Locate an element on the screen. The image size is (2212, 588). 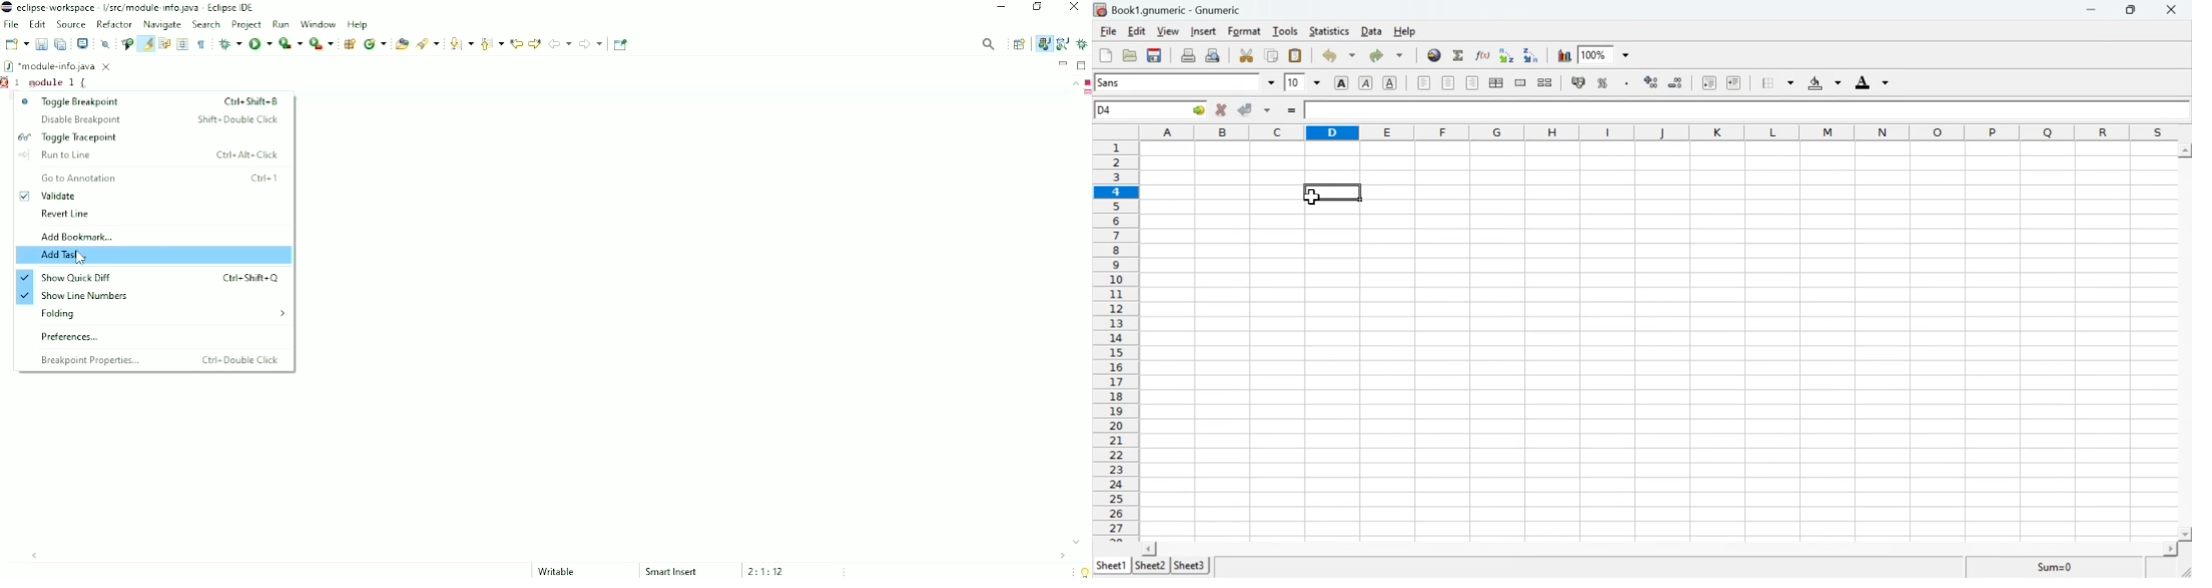
Cursor is located at coordinates (84, 258).